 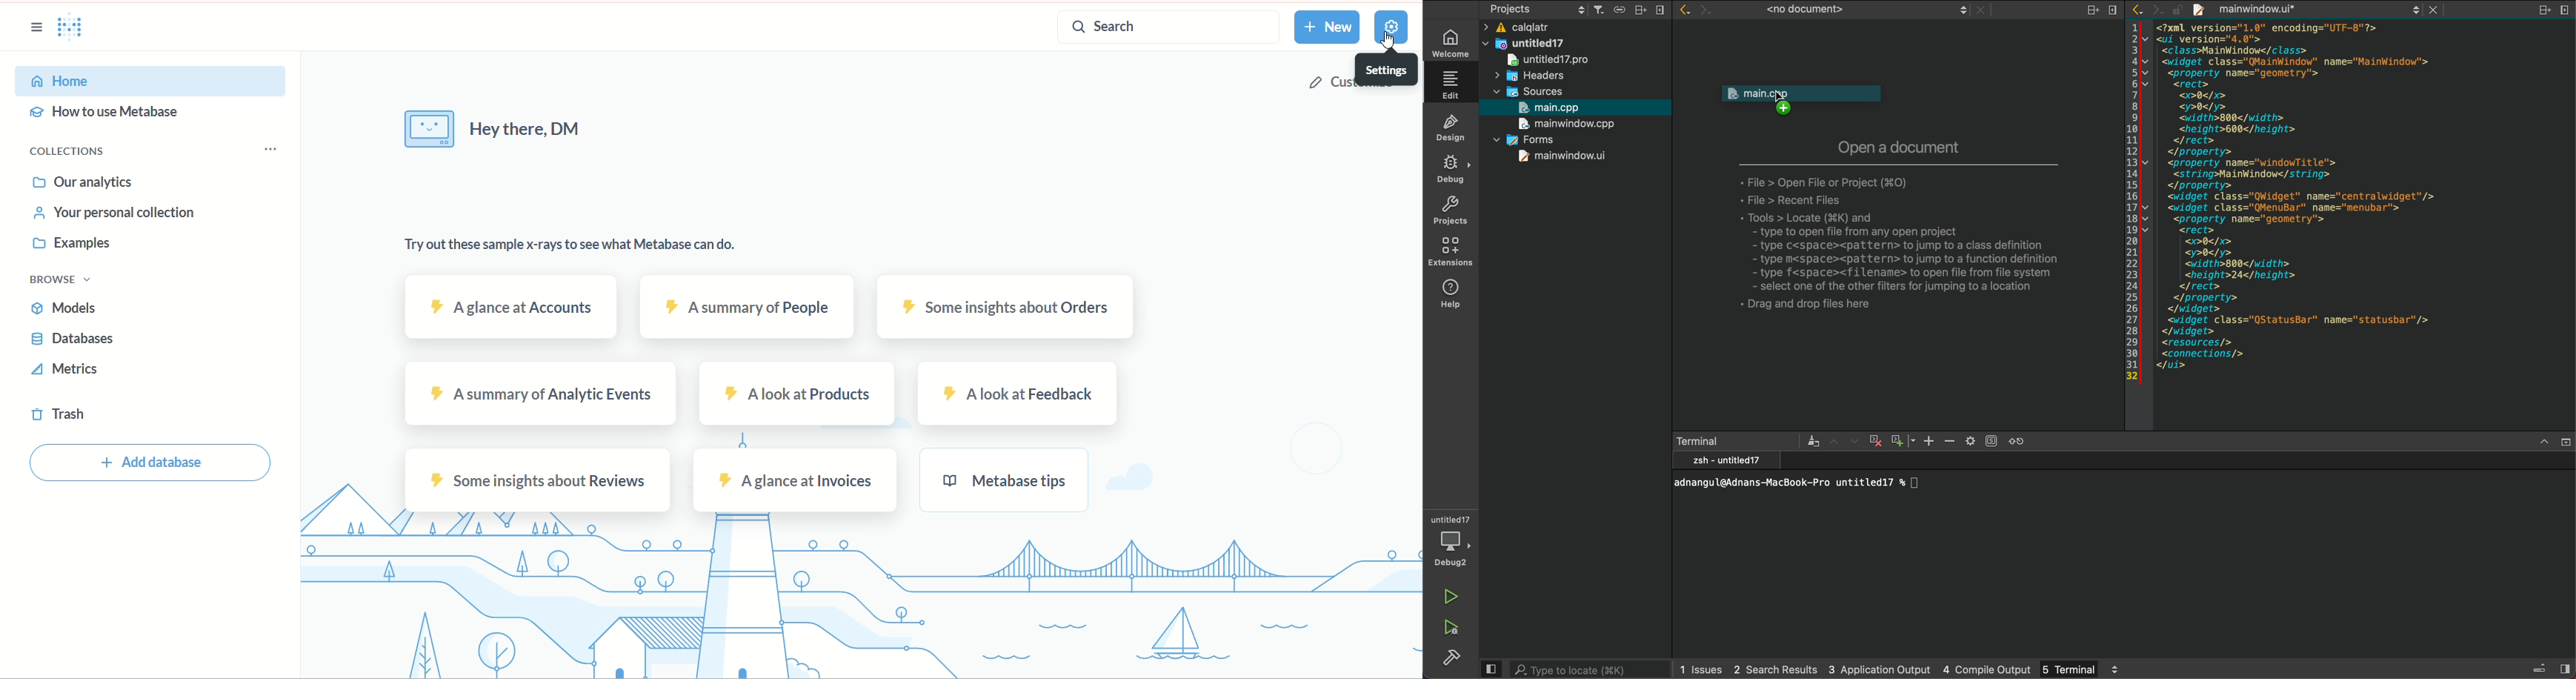 What do you see at coordinates (1452, 295) in the screenshot?
I see `help` at bounding box center [1452, 295].